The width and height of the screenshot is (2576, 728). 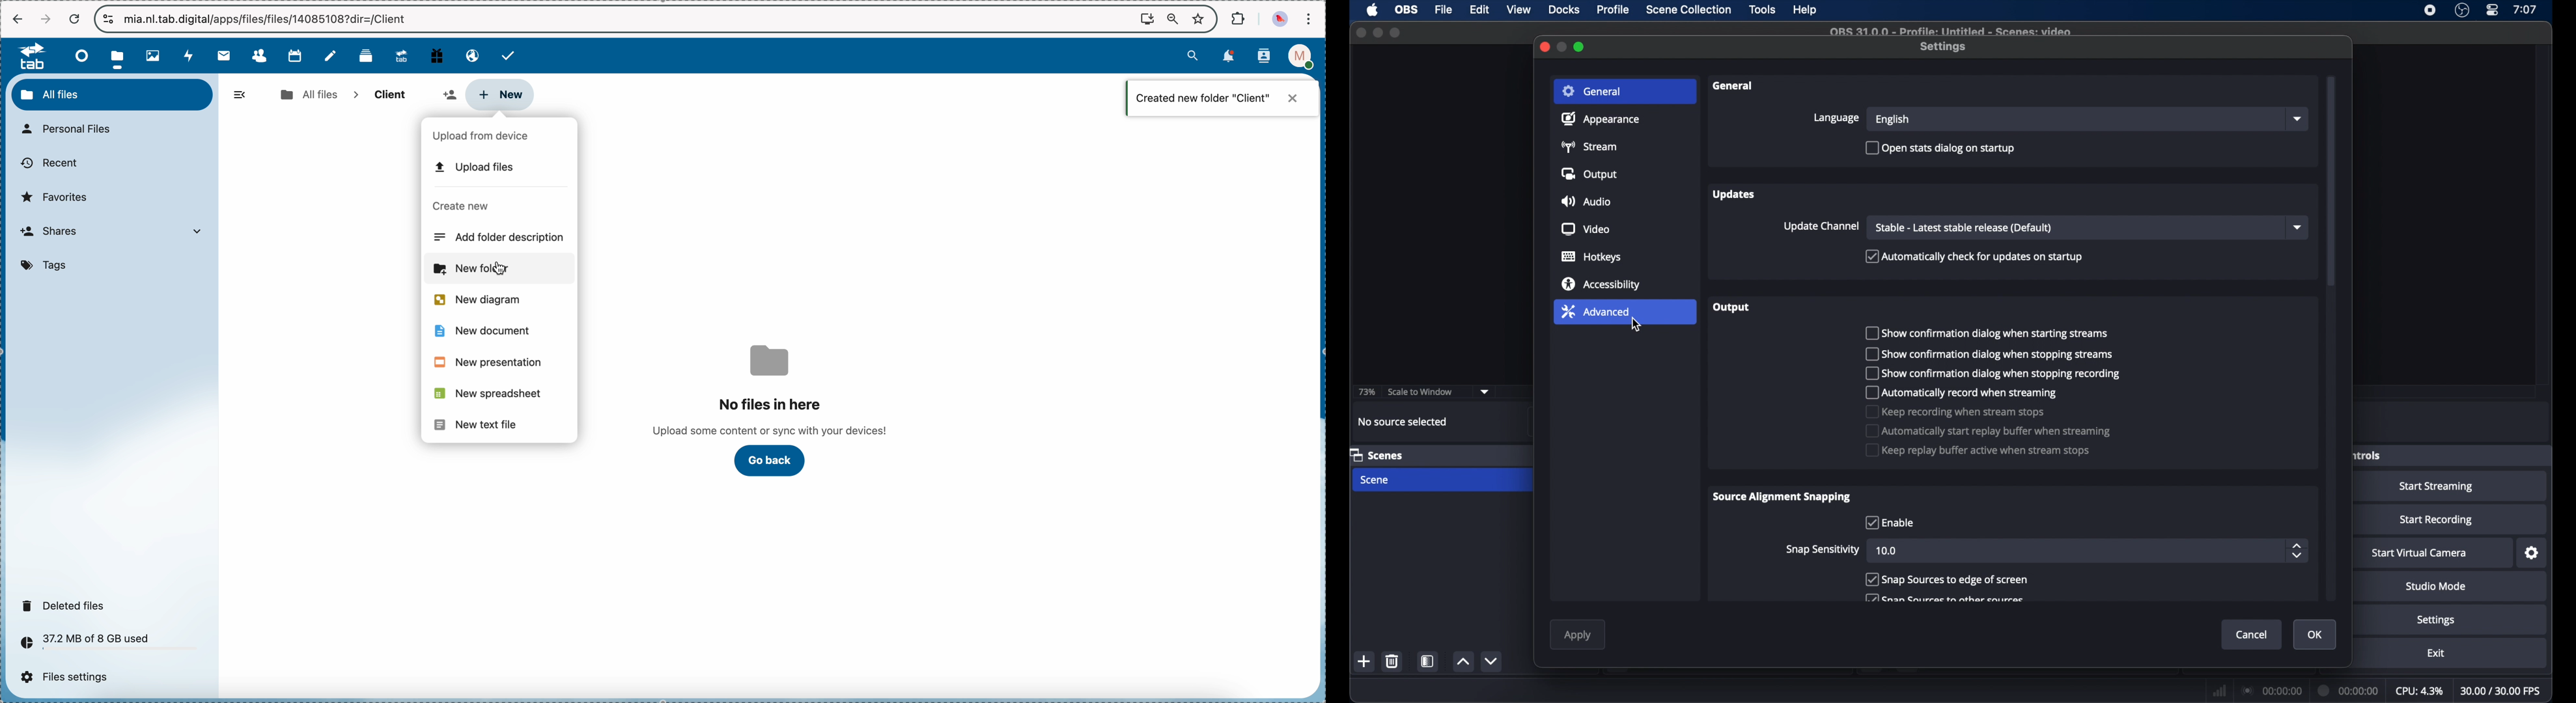 What do you see at coordinates (1223, 98) in the screenshot?
I see `notification` at bounding box center [1223, 98].